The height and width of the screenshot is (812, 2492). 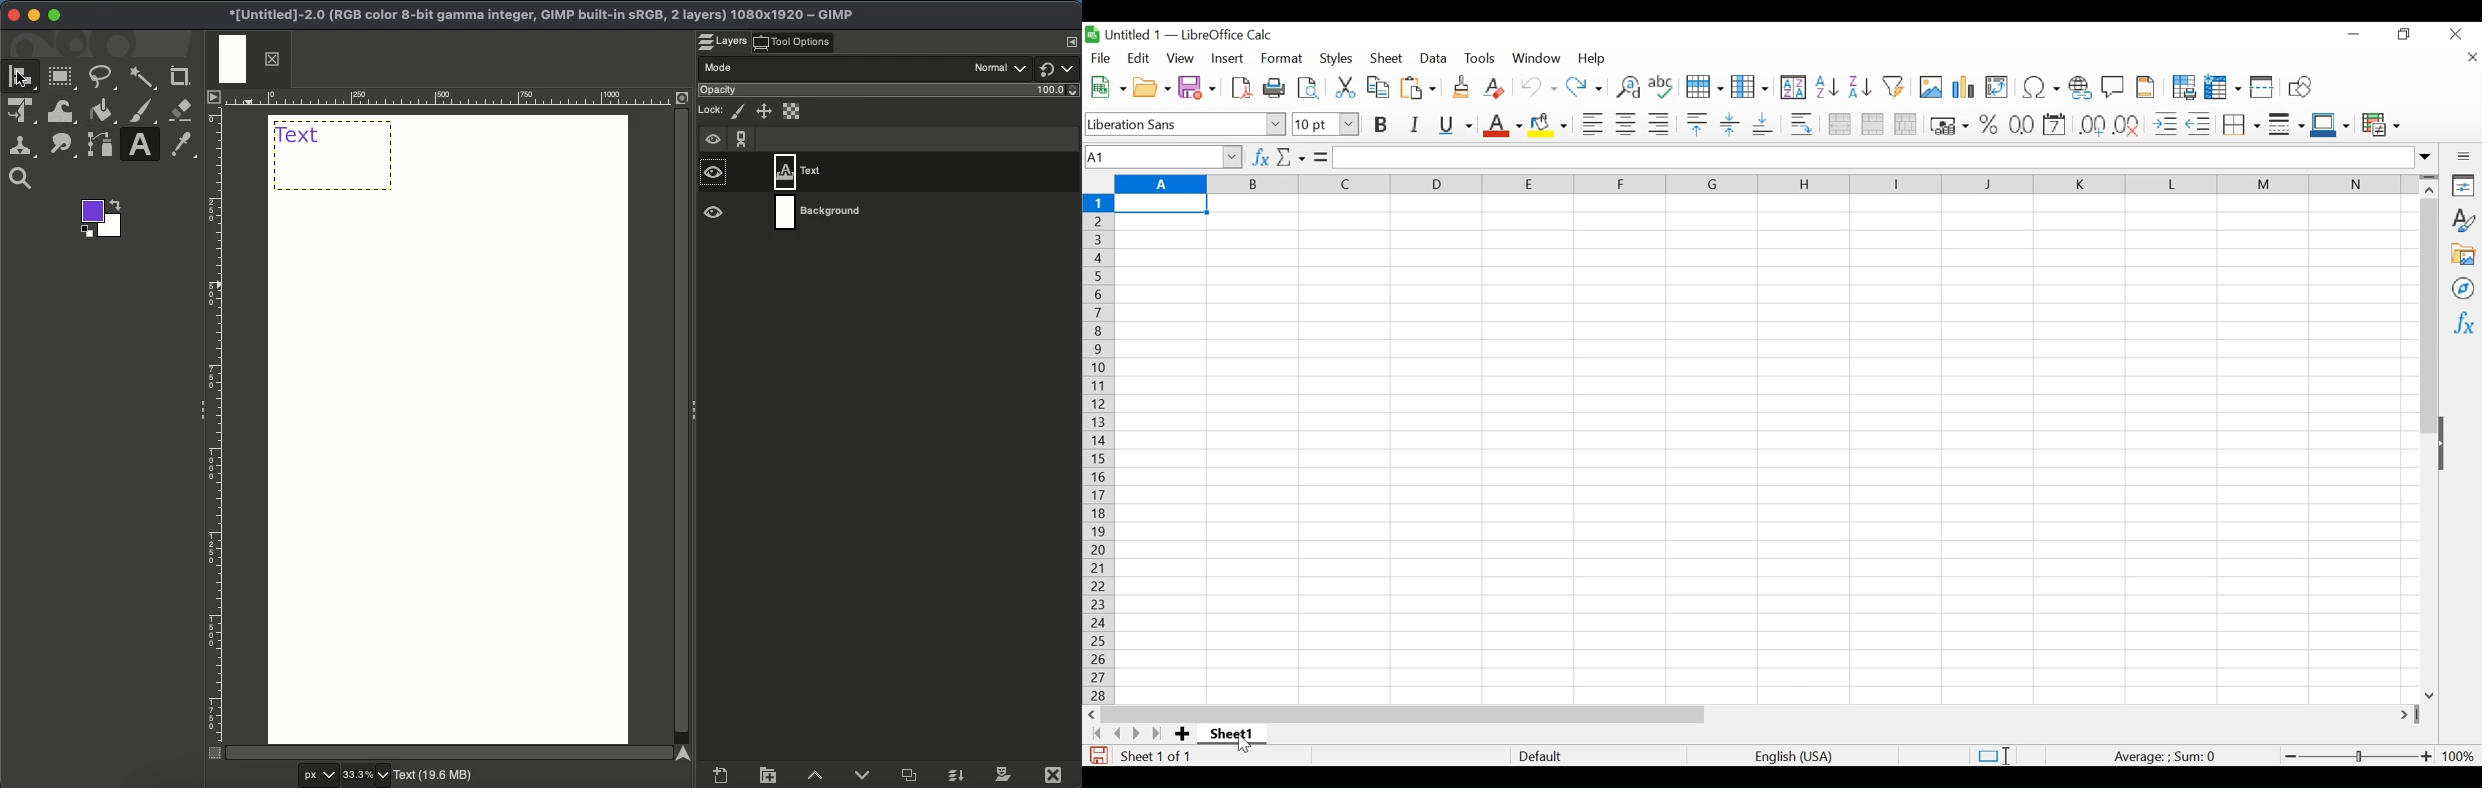 I want to click on Foreground color, so click(x=103, y=218).